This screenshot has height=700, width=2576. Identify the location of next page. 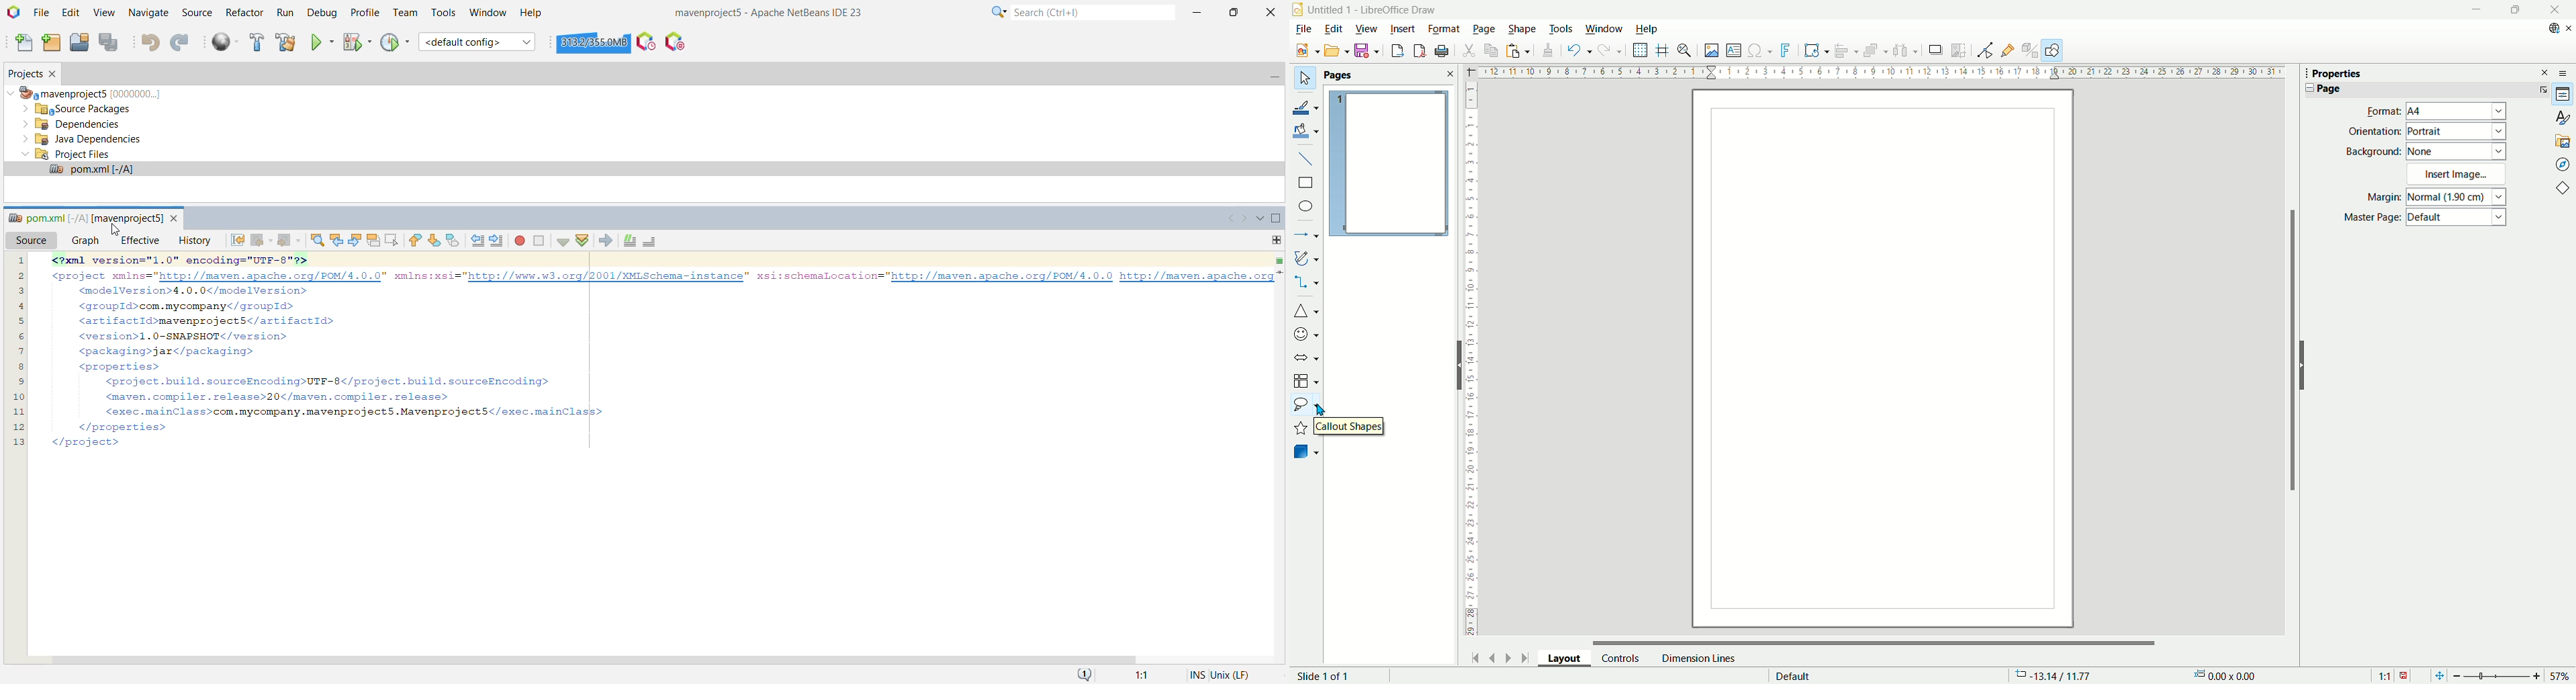
(1506, 658).